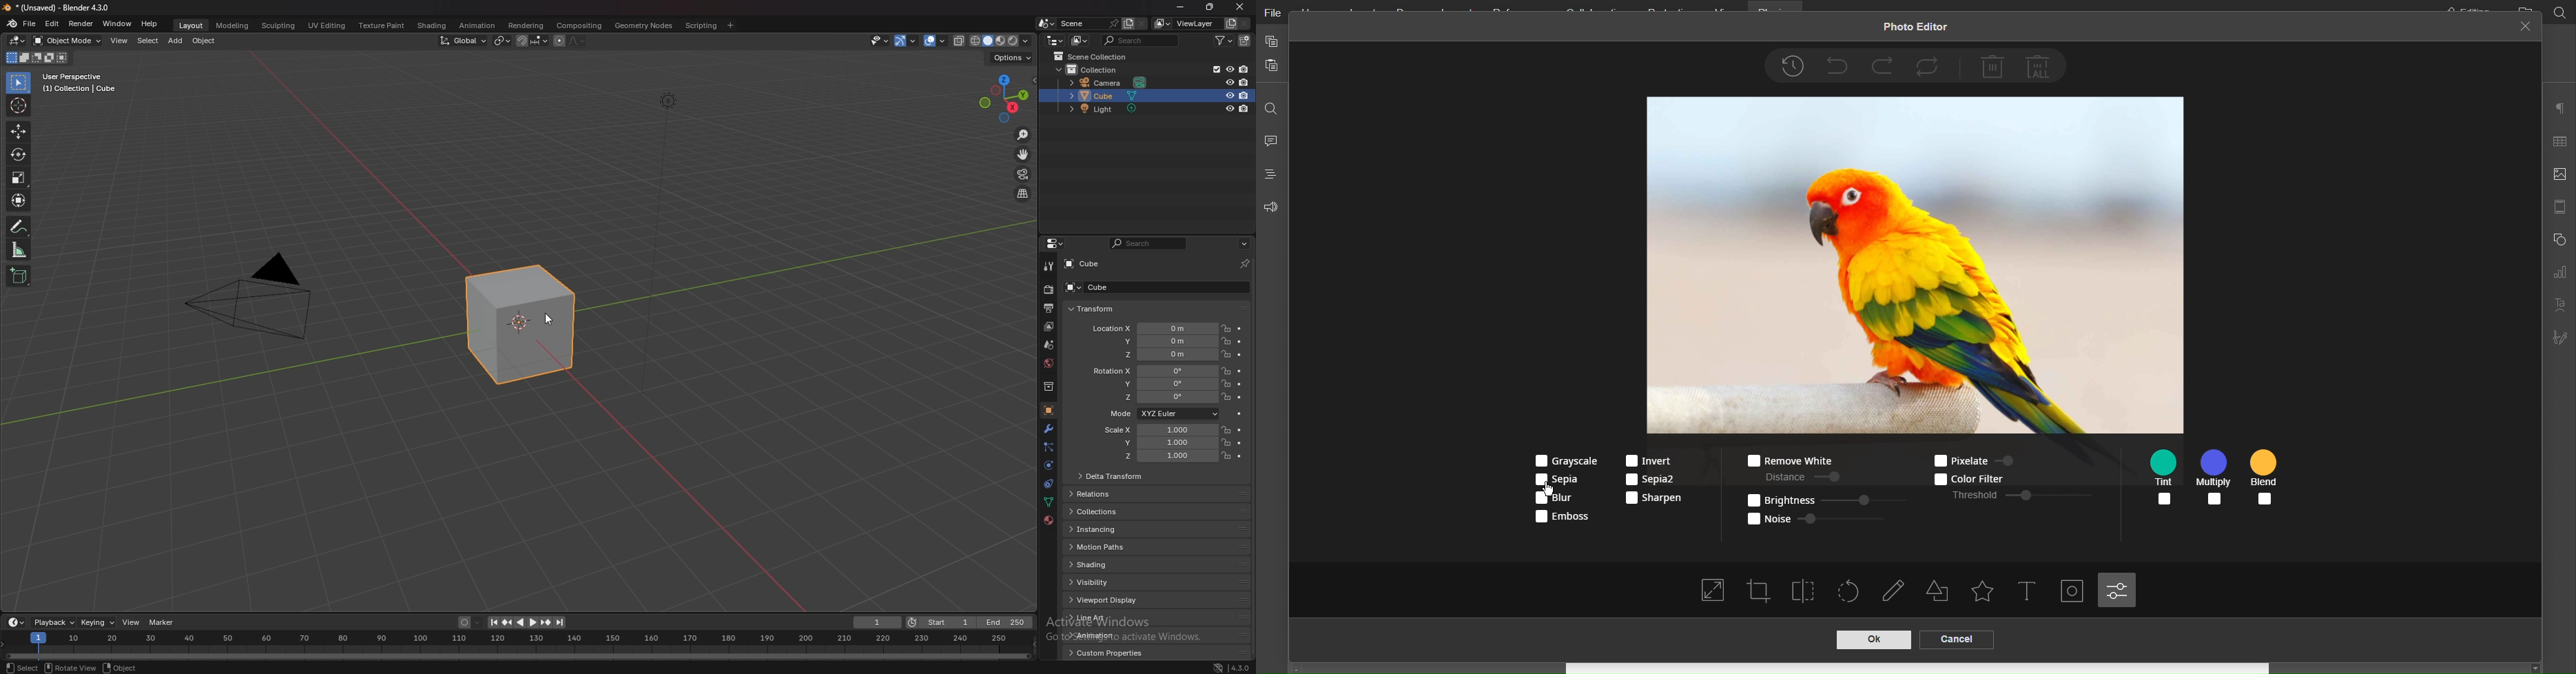  I want to click on animate property, so click(1240, 328).